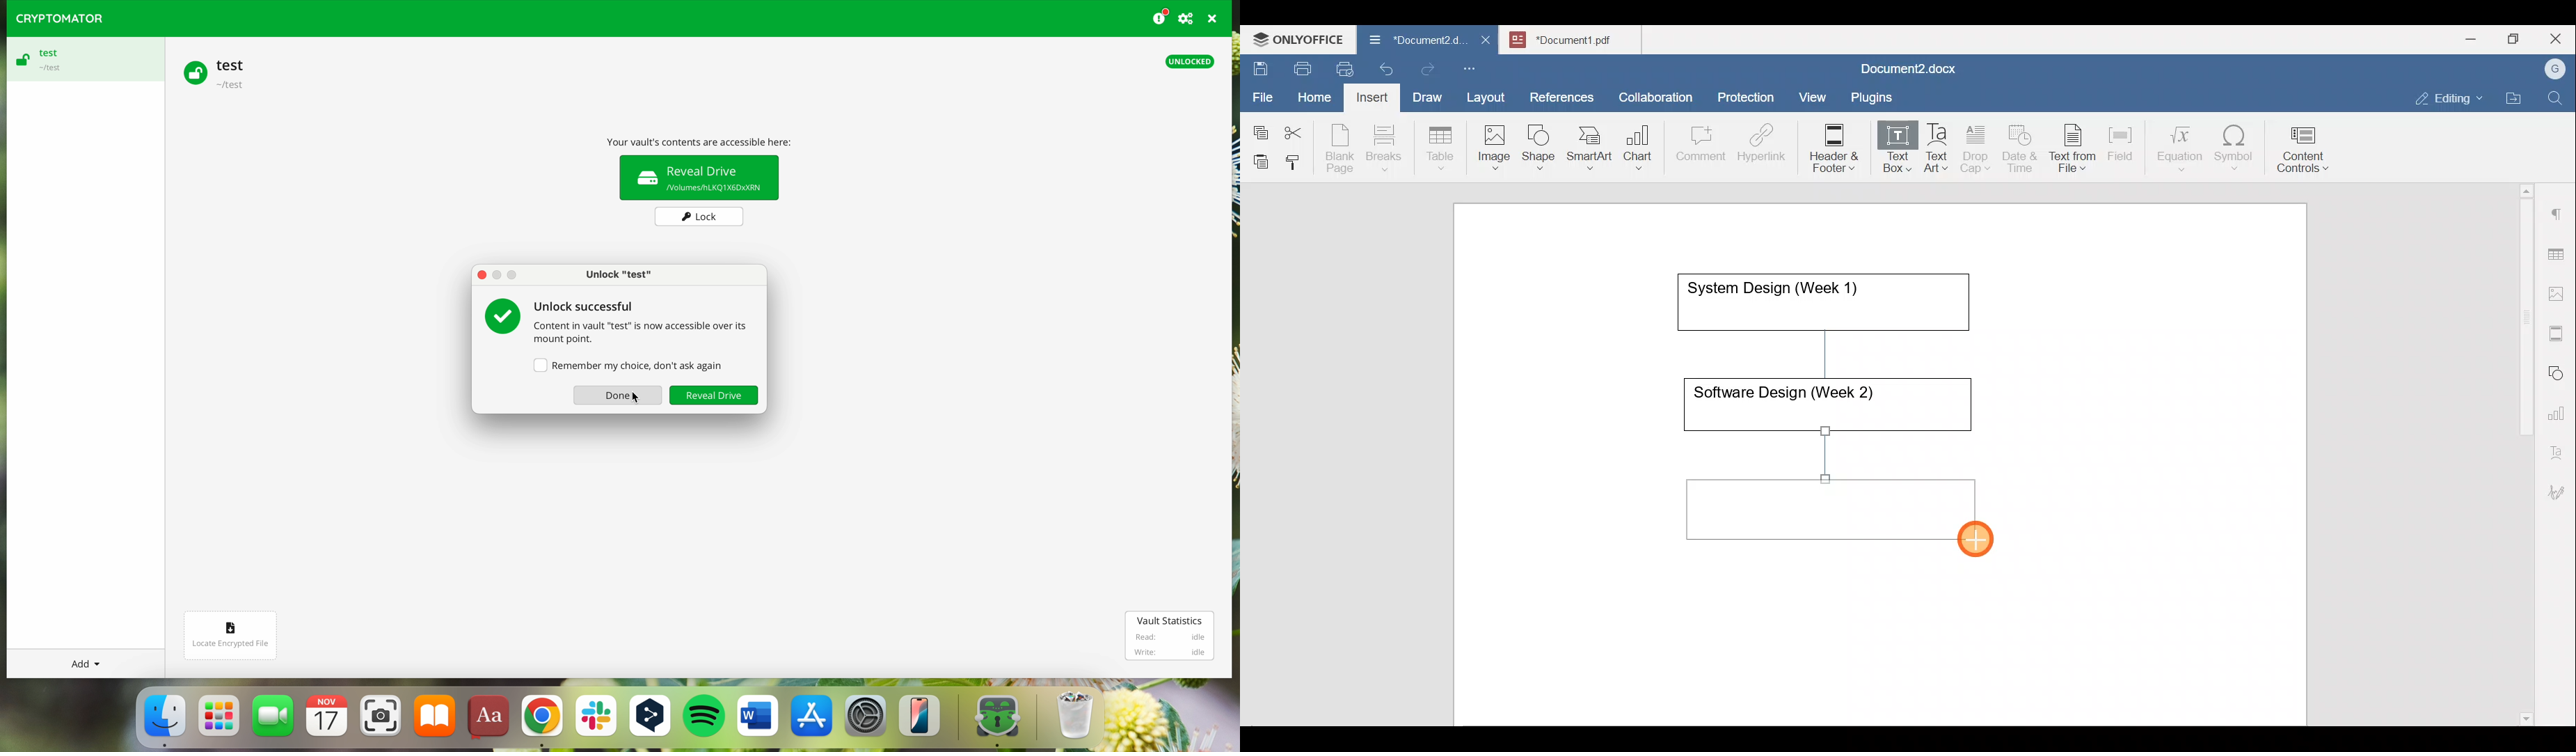  Describe the element at coordinates (2517, 39) in the screenshot. I see `Maximize` at that location.